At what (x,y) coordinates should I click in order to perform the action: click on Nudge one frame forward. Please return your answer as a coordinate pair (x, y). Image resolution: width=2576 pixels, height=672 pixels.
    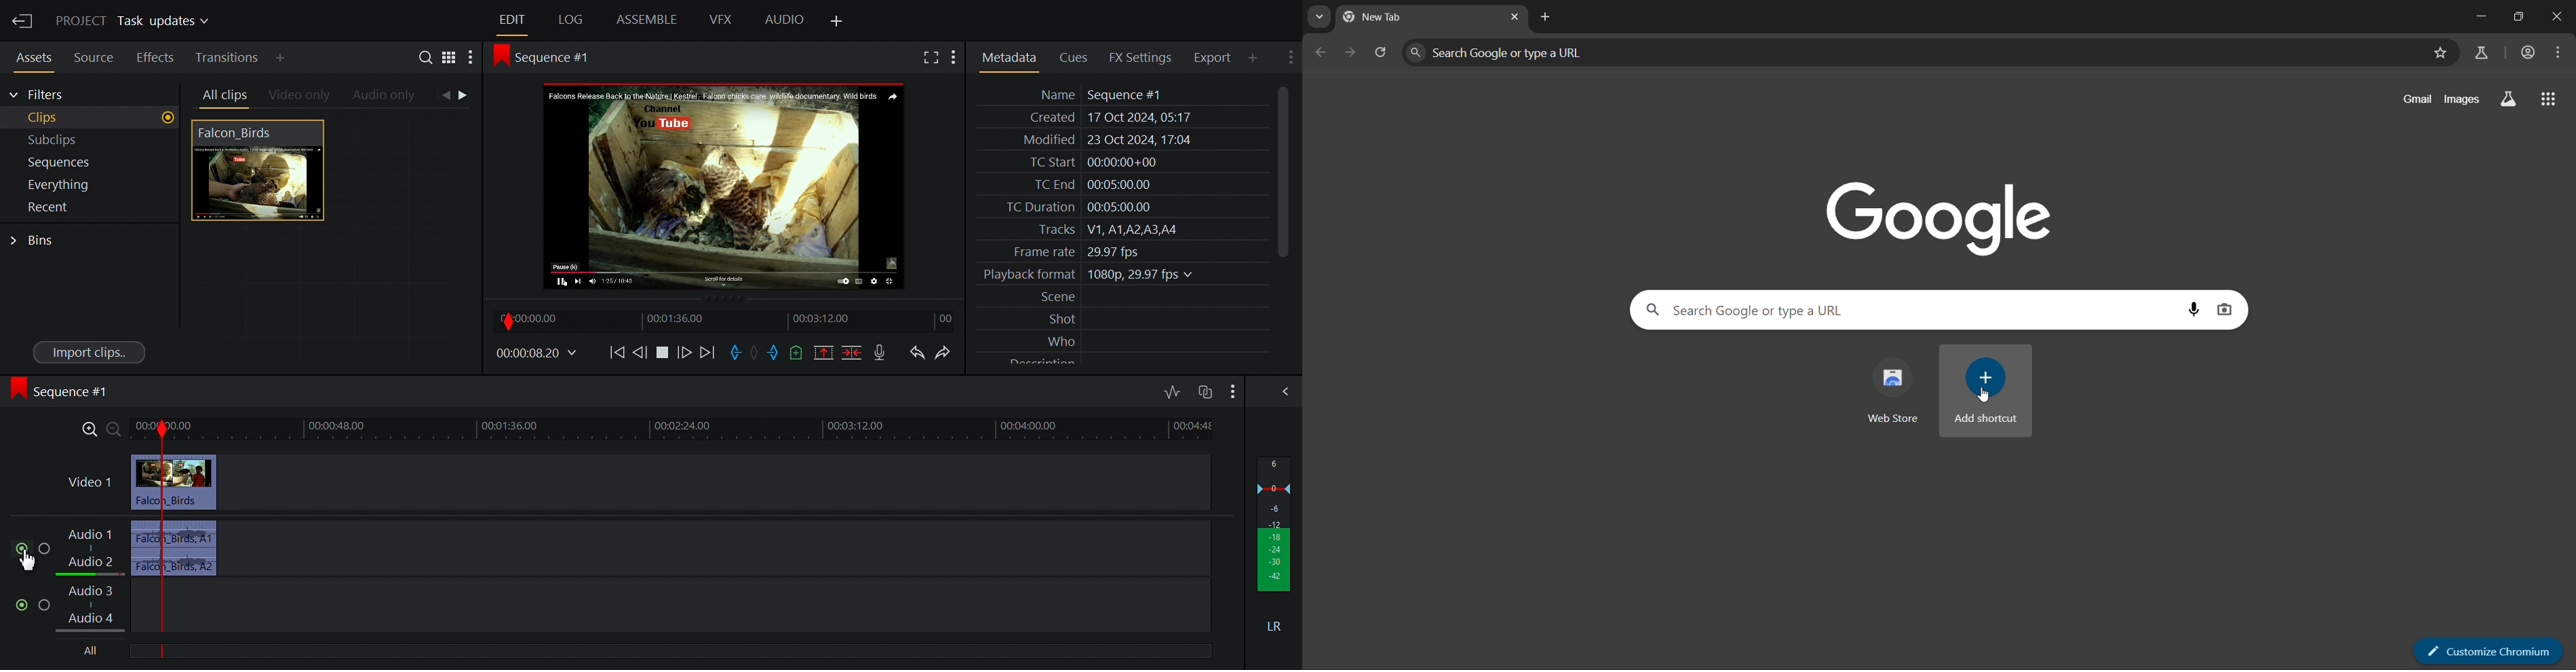
    Looking at the image, I should click on (641, 355).